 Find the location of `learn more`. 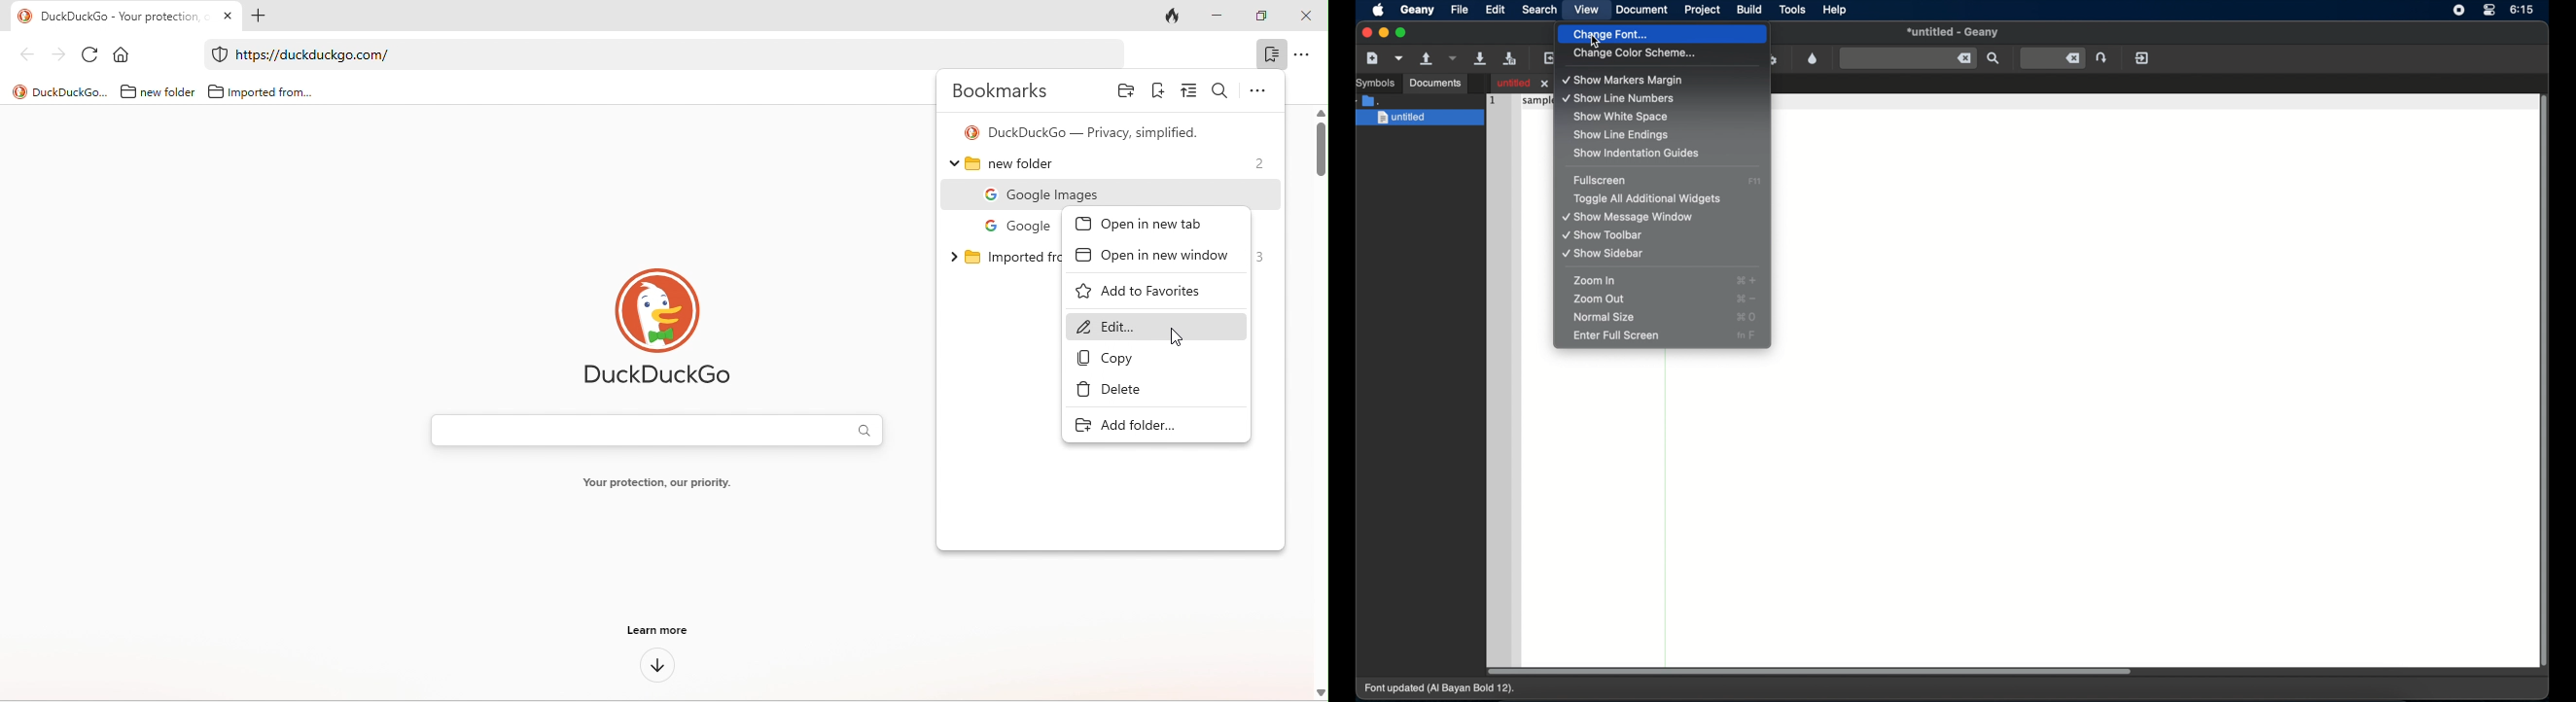

learn more is located at coordinates (658, 633).